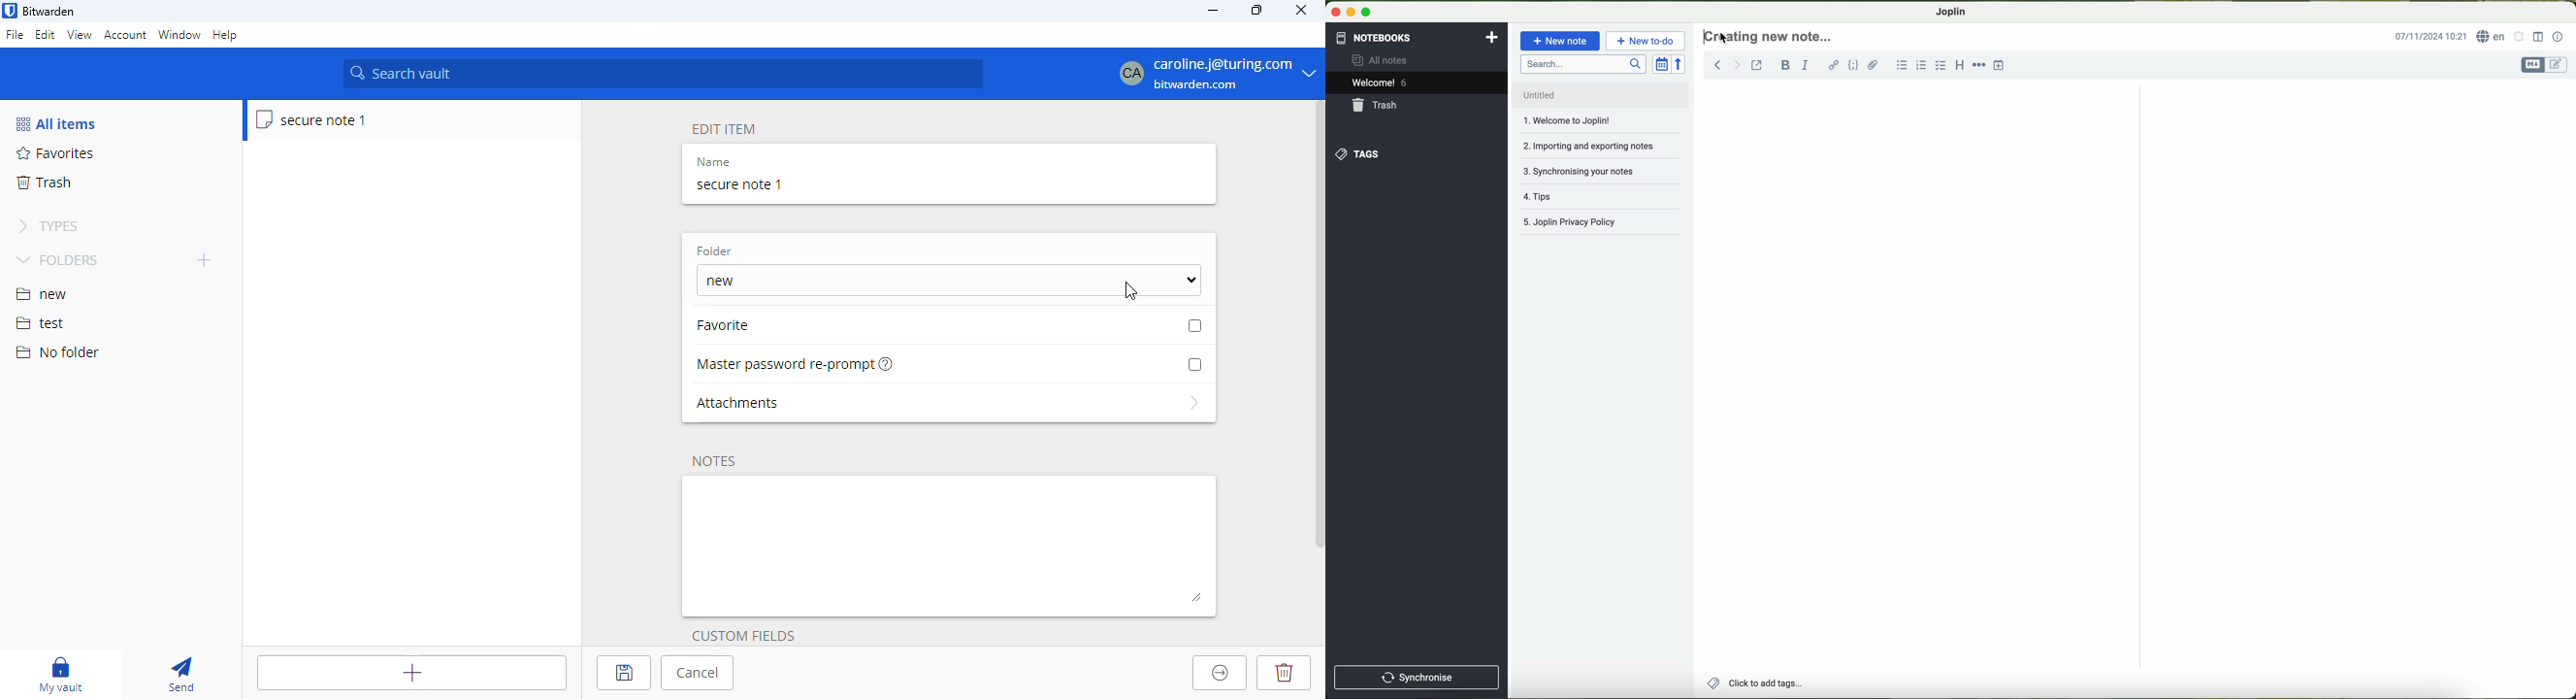 The width and height of the screenshot is (2576, 700). Describe the element at coordinates (1646, 41) in the screenshot. I see `new to-do button` at that location.